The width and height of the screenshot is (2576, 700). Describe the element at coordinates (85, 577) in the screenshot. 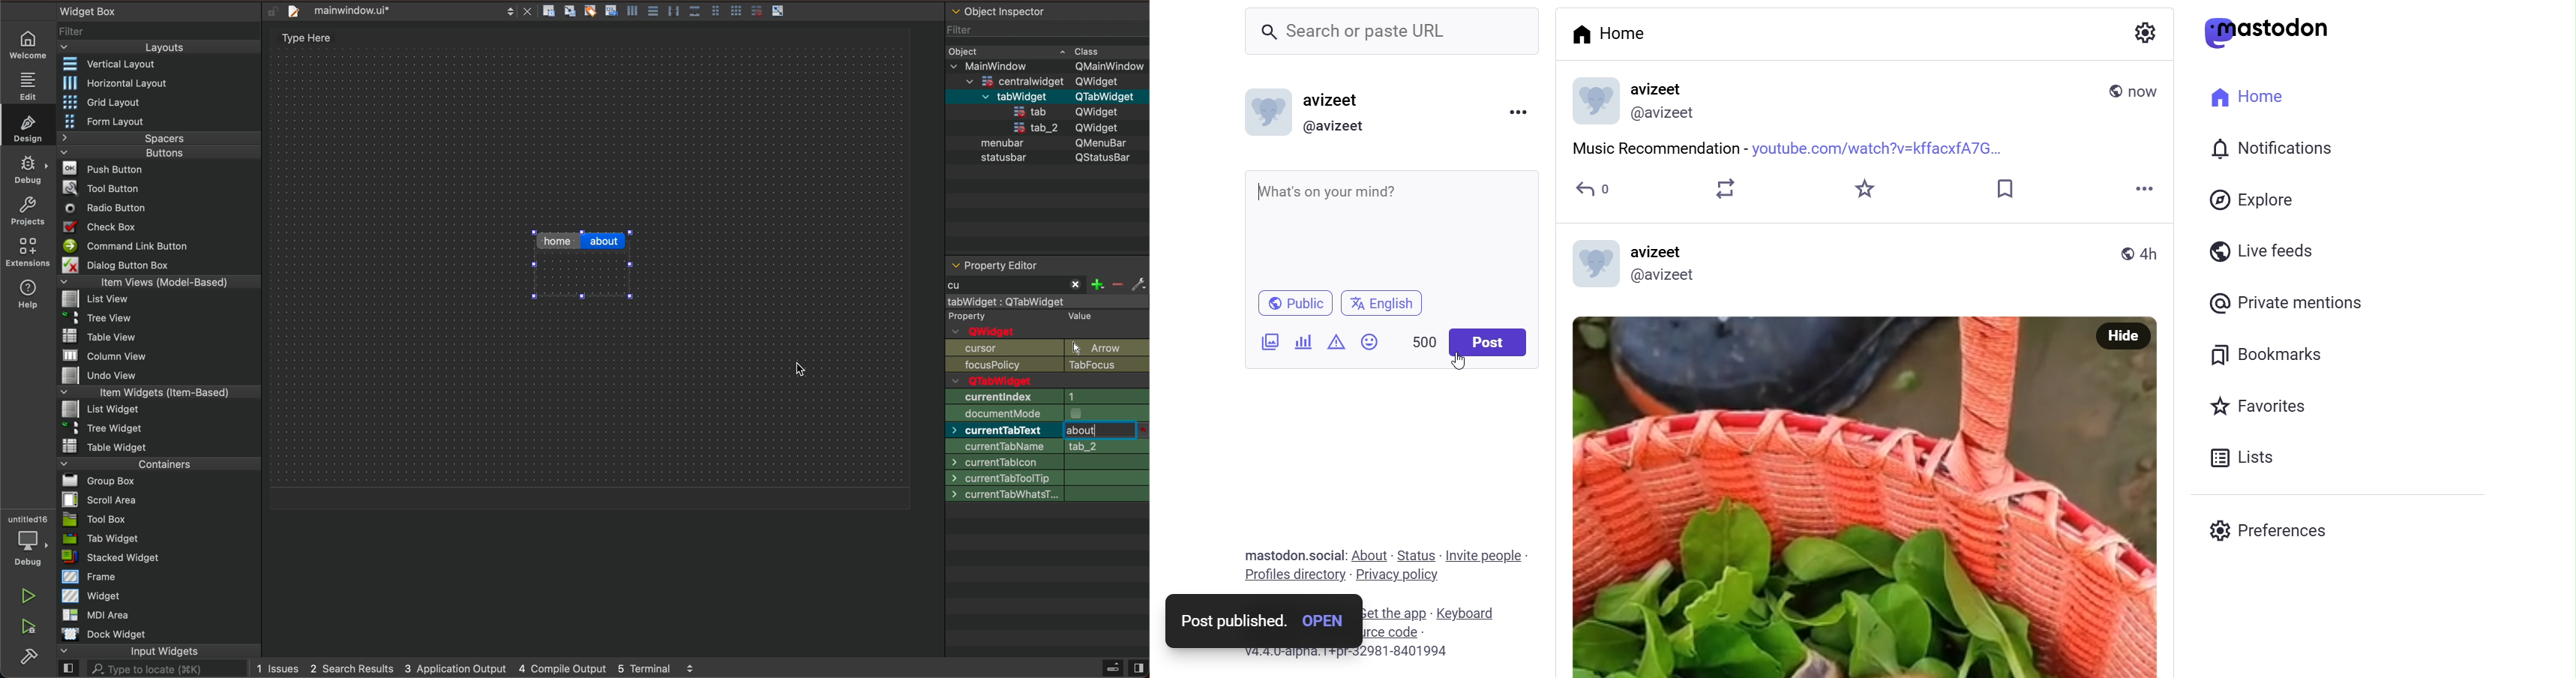

I see `Frame` at that location.